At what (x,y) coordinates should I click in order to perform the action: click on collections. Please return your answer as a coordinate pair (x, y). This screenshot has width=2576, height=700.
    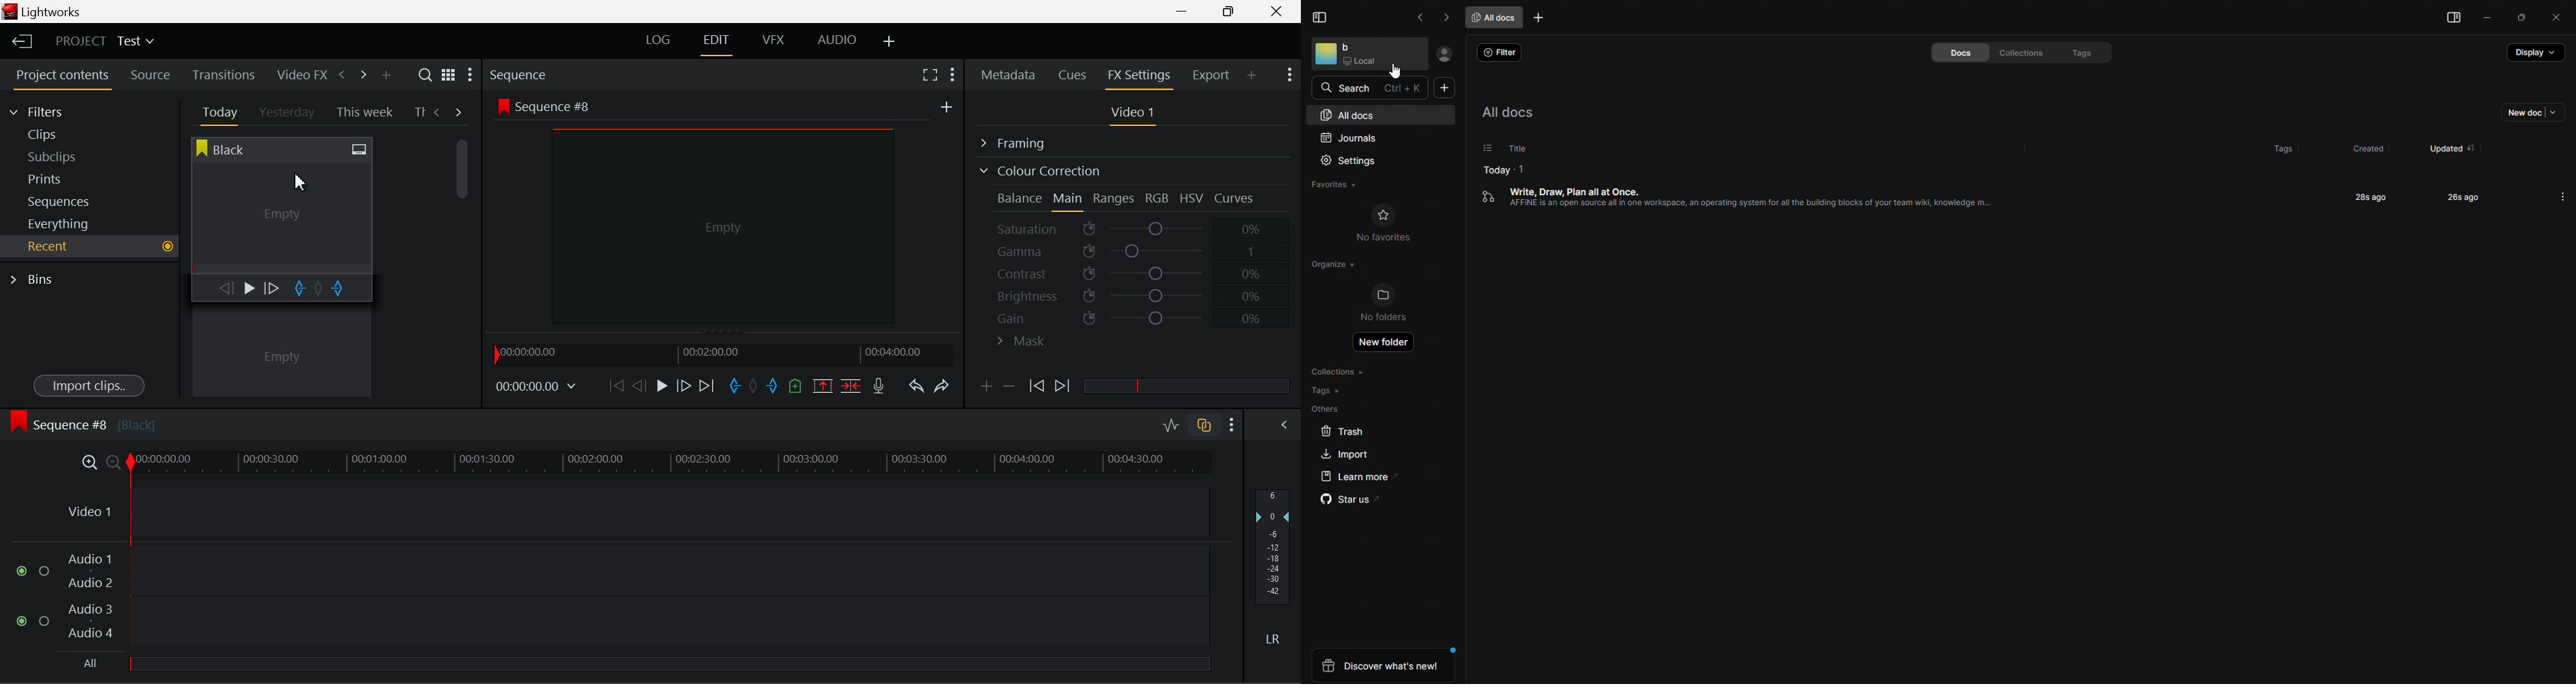
    Looking at the image, I should click on (1341, 372).